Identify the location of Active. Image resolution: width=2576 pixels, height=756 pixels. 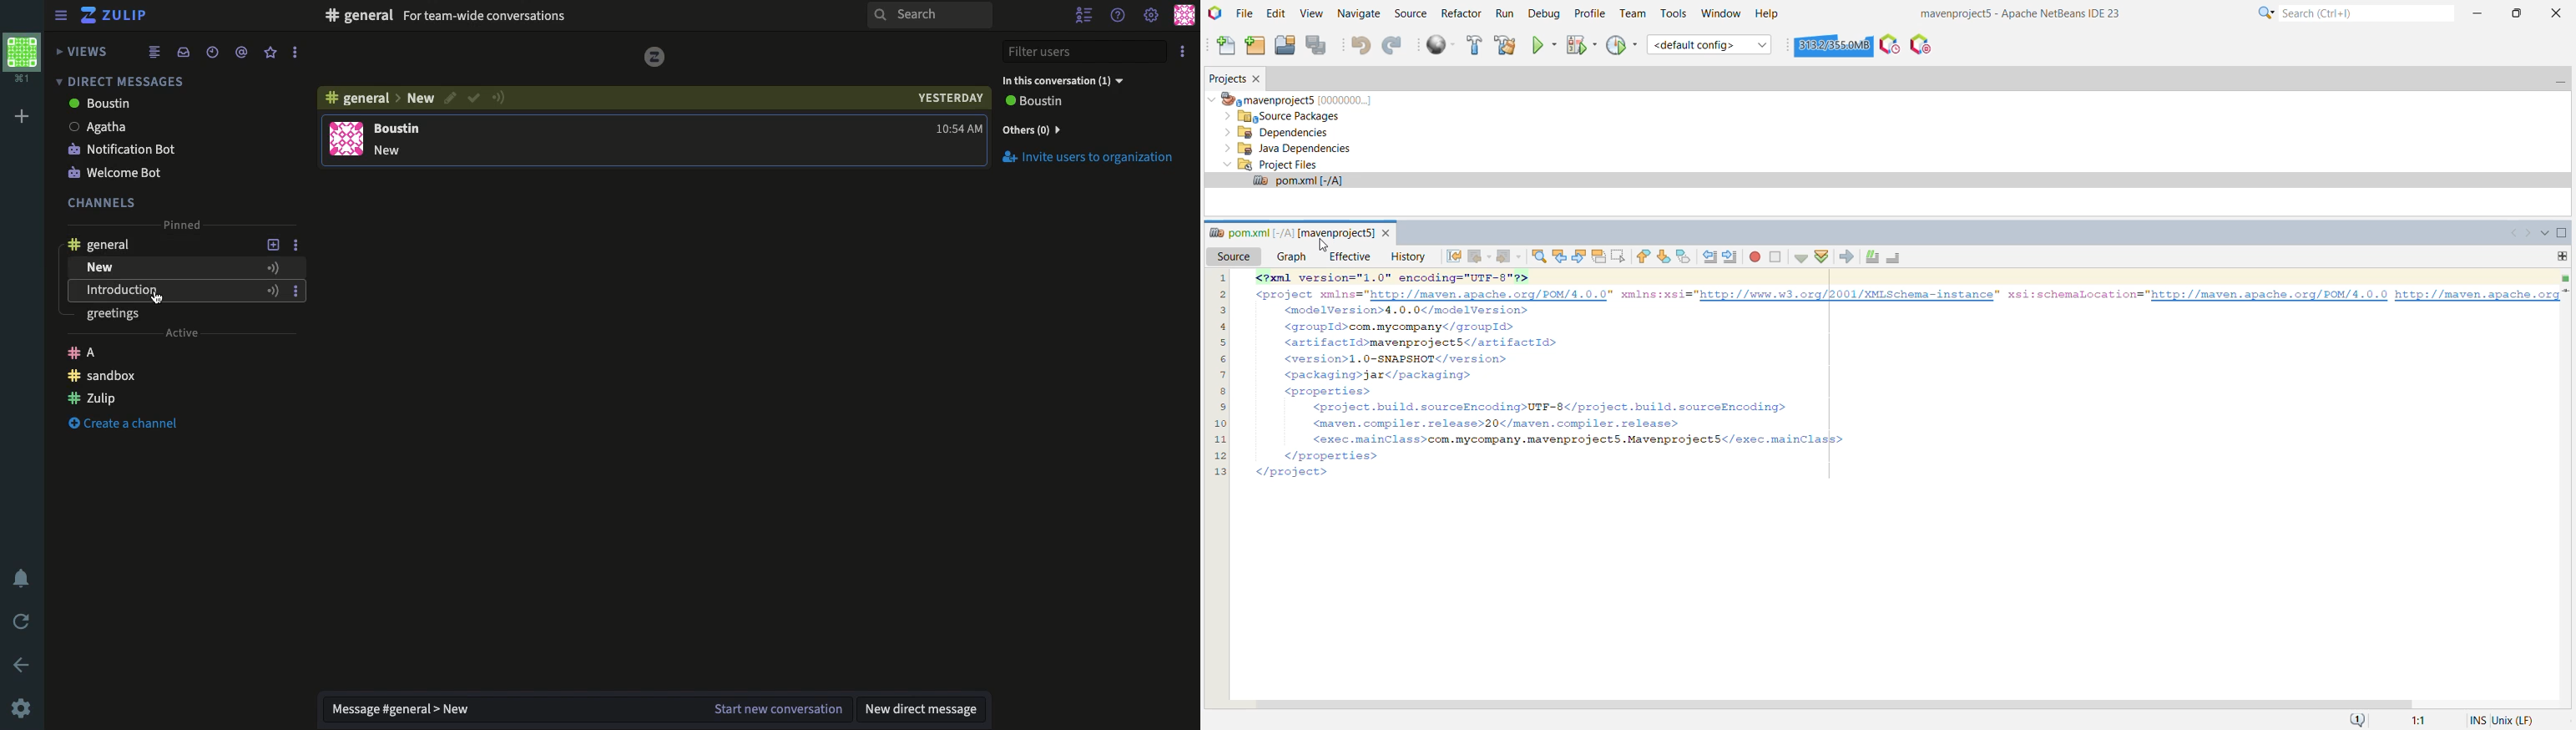
(182, 333).